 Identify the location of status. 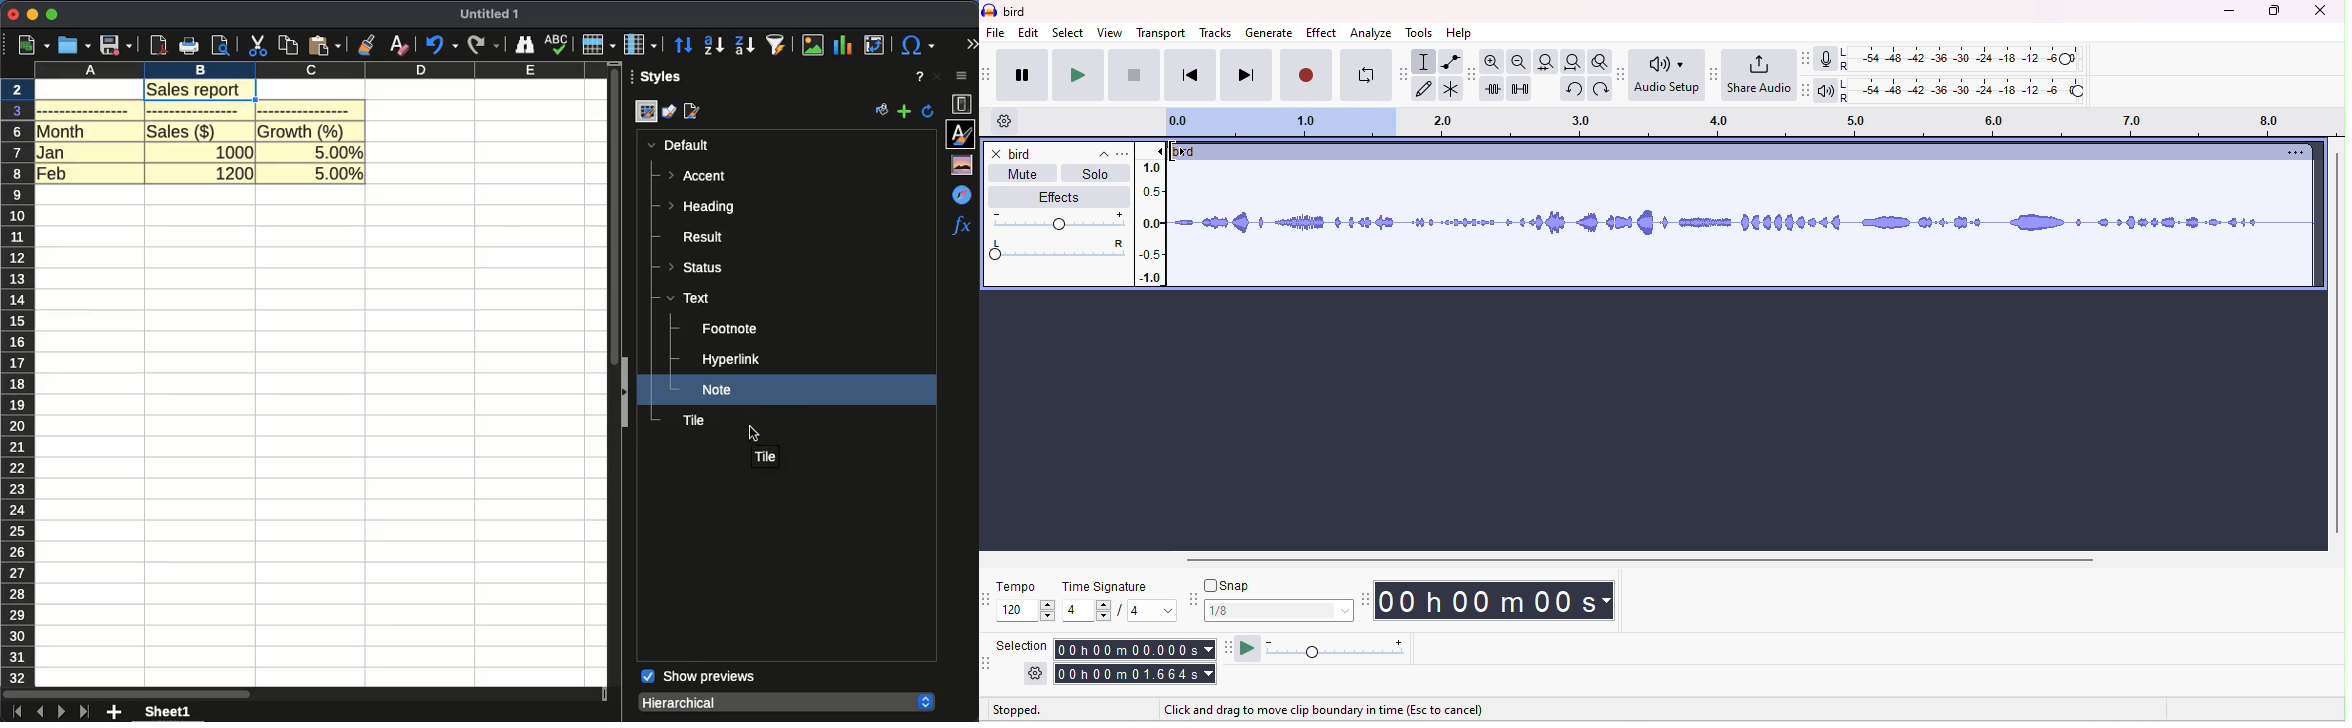
(699, 265).